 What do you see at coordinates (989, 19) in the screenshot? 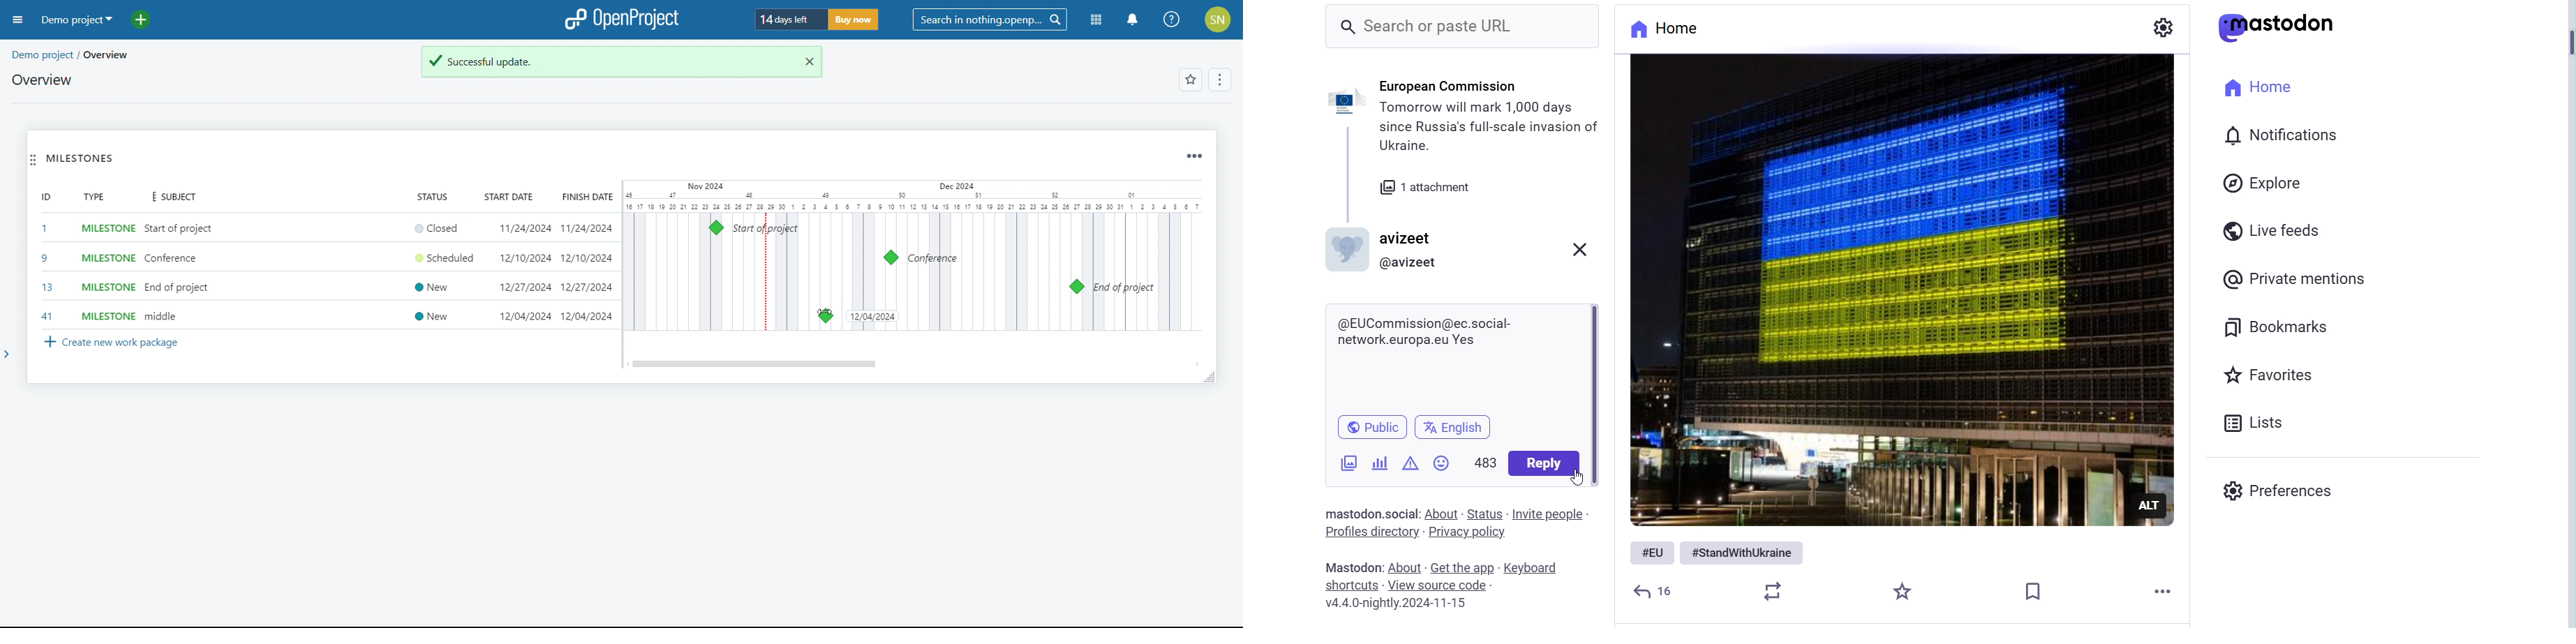
I see `search` at bounding box center [989, 19].